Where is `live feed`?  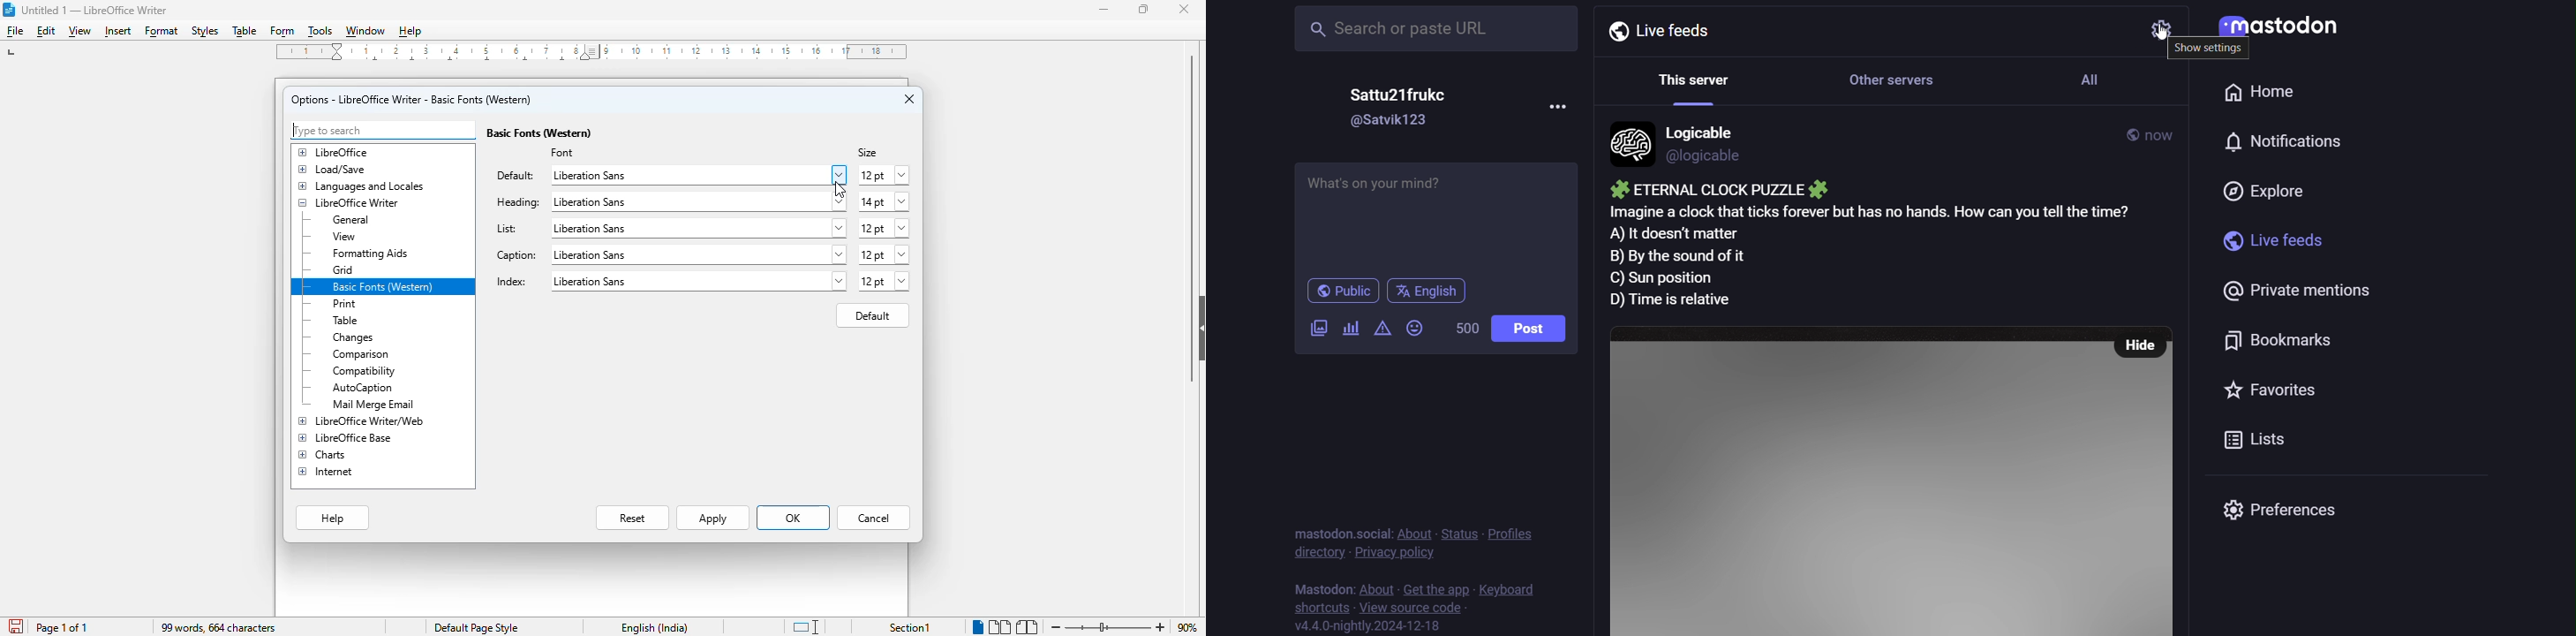
live feed is located at coordinates (1659, 30).